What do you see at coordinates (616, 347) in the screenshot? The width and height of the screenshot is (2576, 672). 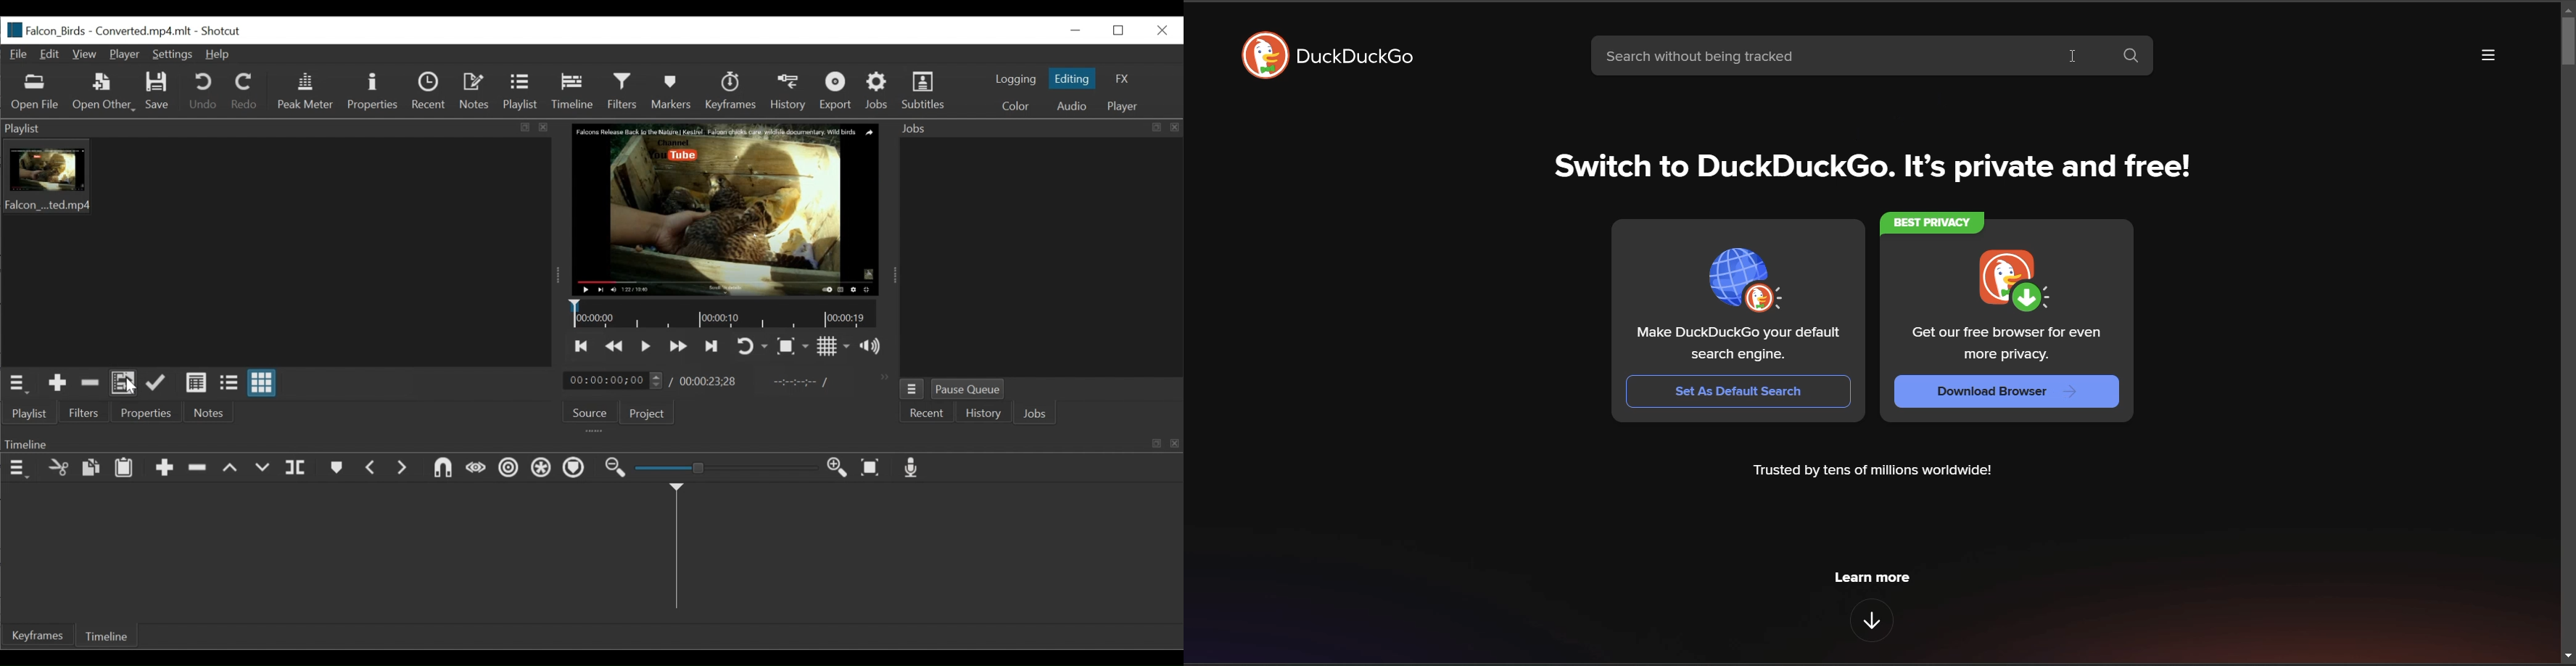 I see `Play quickly backward` at bounding box center [616, 347].